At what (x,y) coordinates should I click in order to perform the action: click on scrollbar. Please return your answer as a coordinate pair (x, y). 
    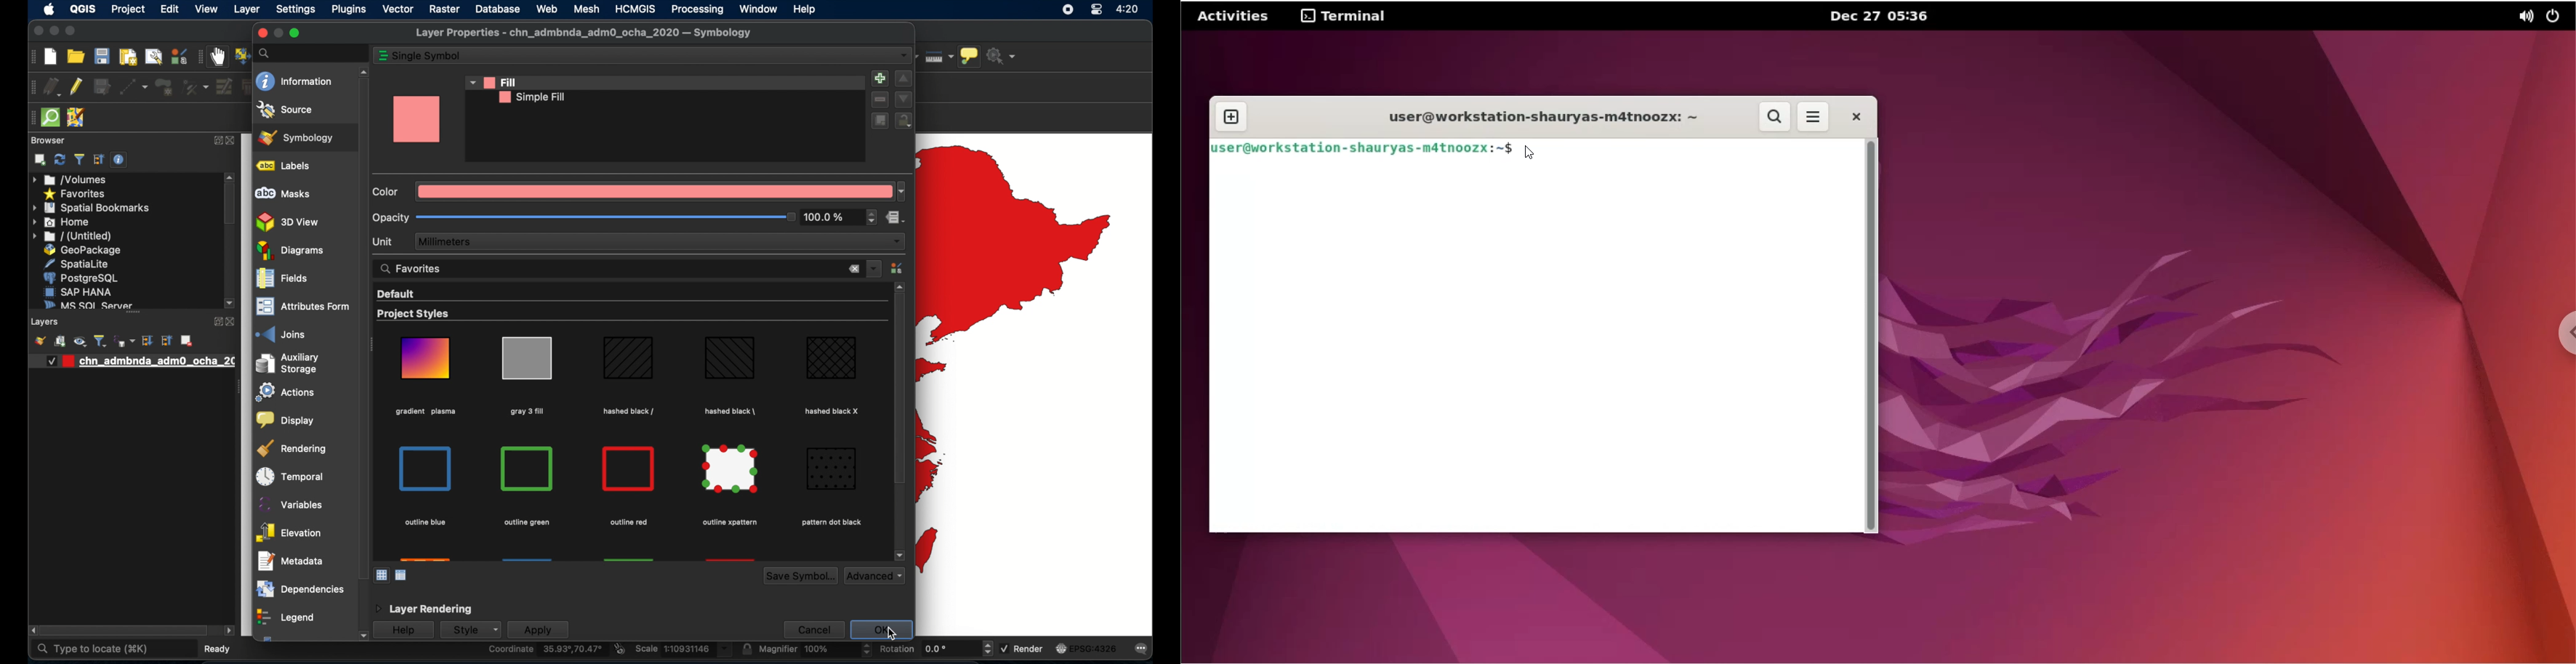
    Looking at the image, I should click on (1873, 336).